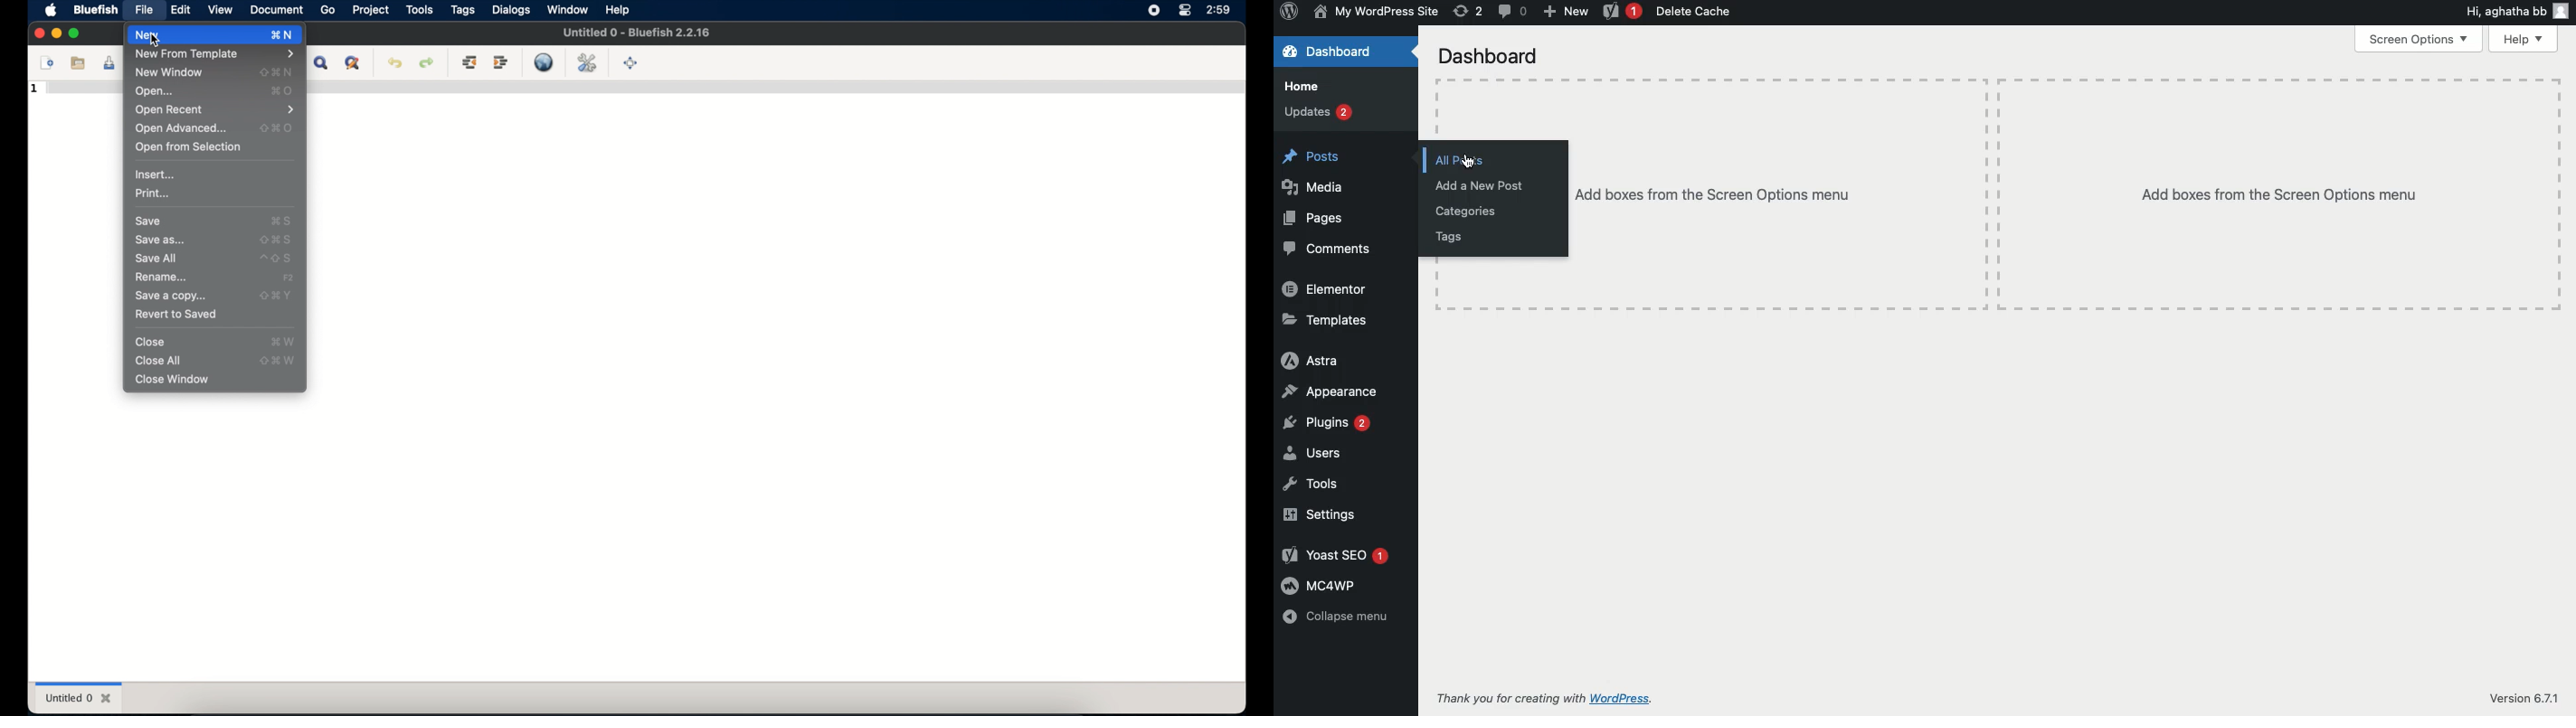 Image resolution: width=2576 pixels, height=728 pixels. Describe the element at coordinates (149, 221) in the screenshot. I see `save` at that location.